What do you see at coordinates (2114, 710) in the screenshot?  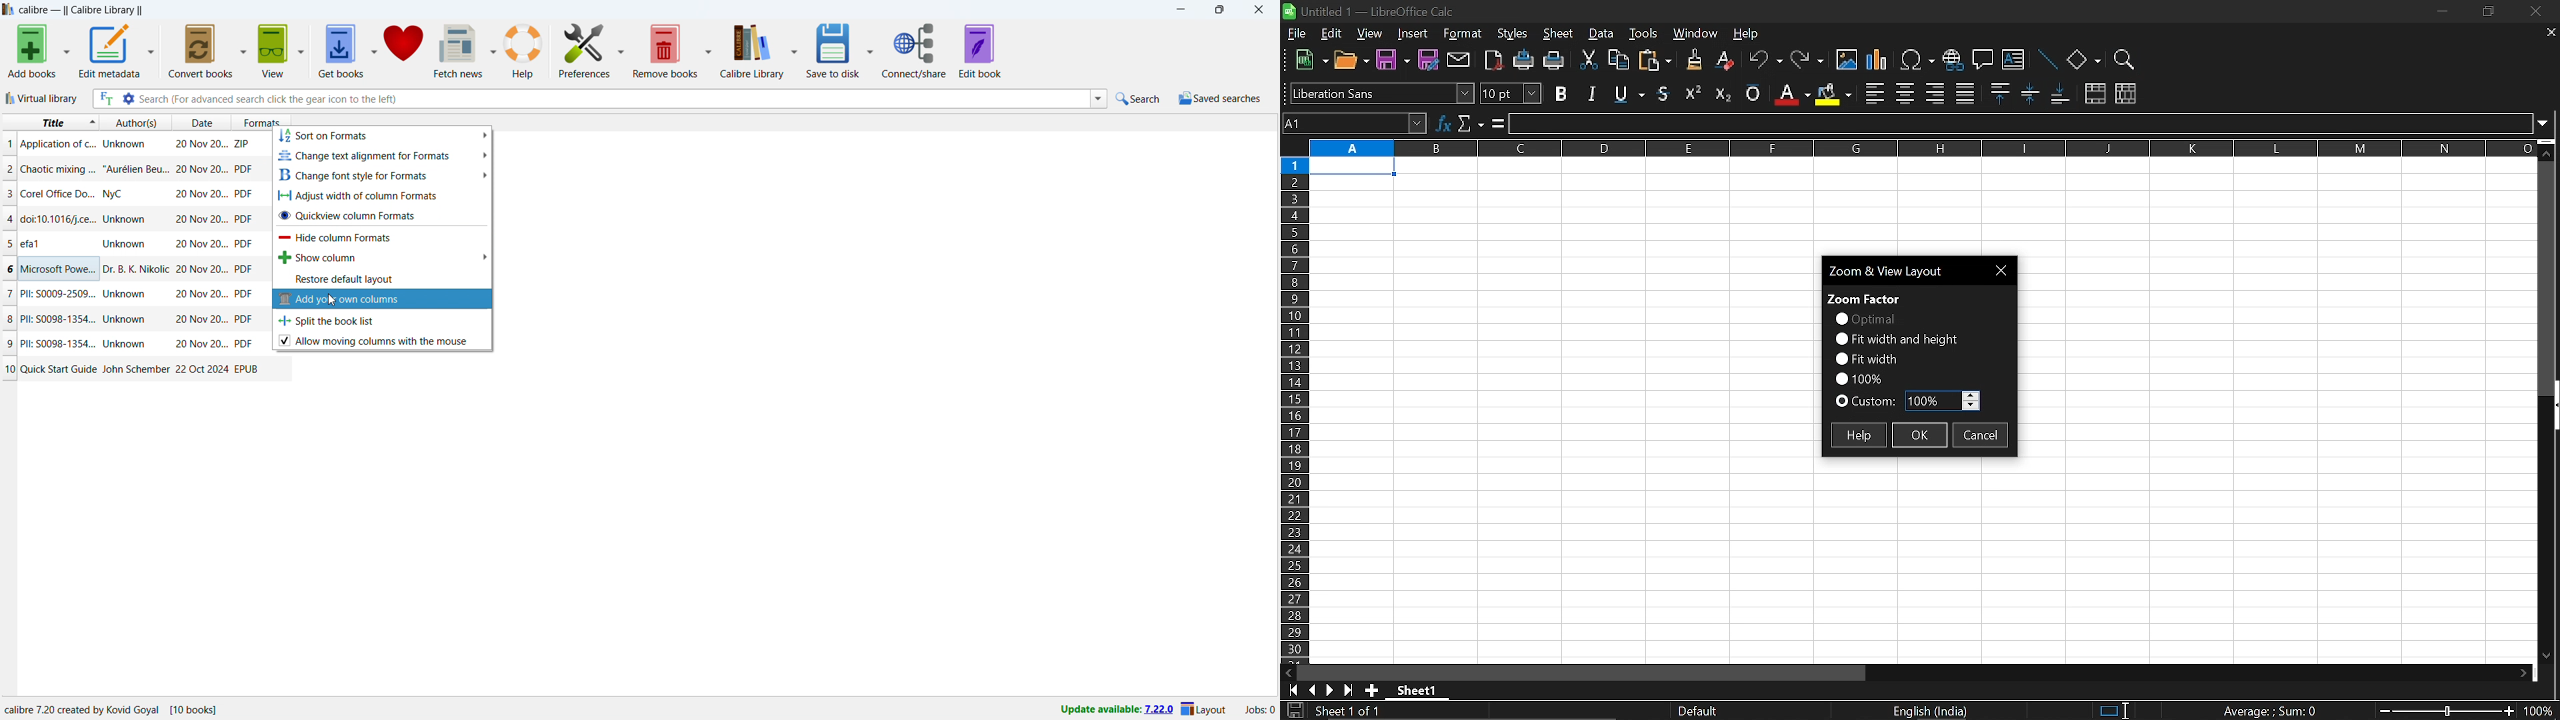 I see `standard selection` at bounding box center [2114, 710].